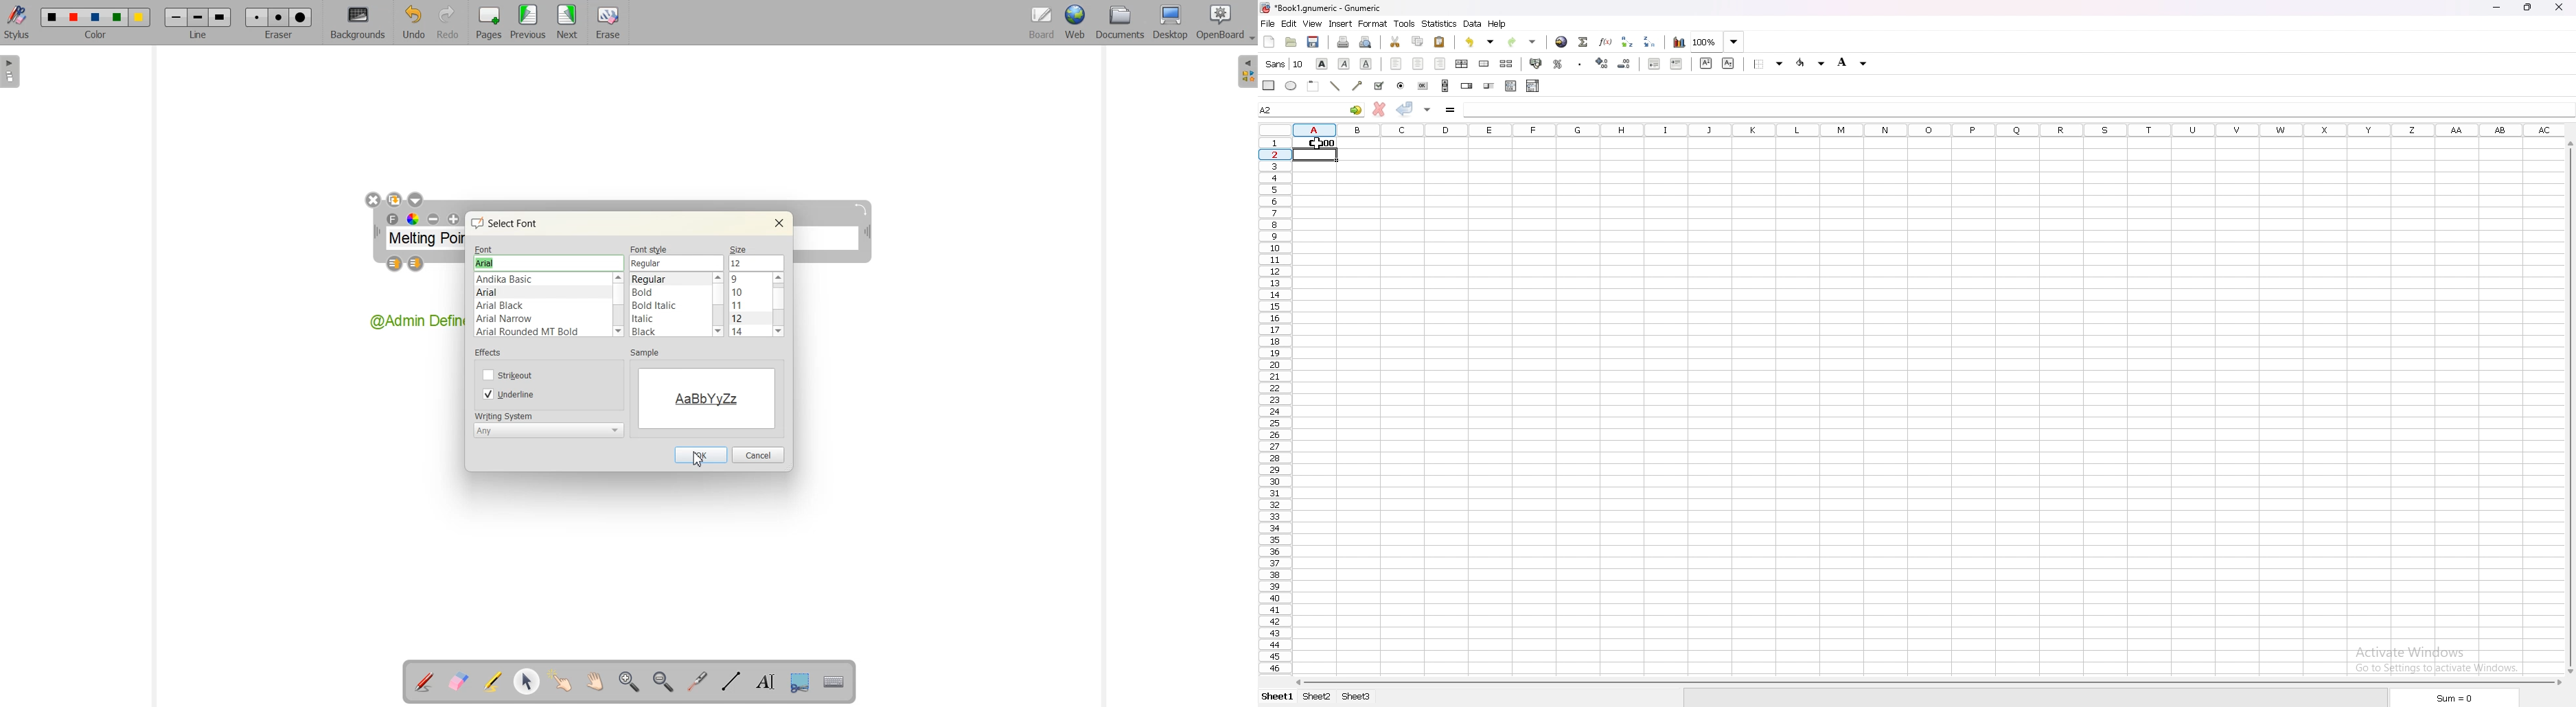 The image size is (2576, 728). Describe the element at coordinates (377, 232) in the screenshot. I see `Text box width adjuster` at that location.